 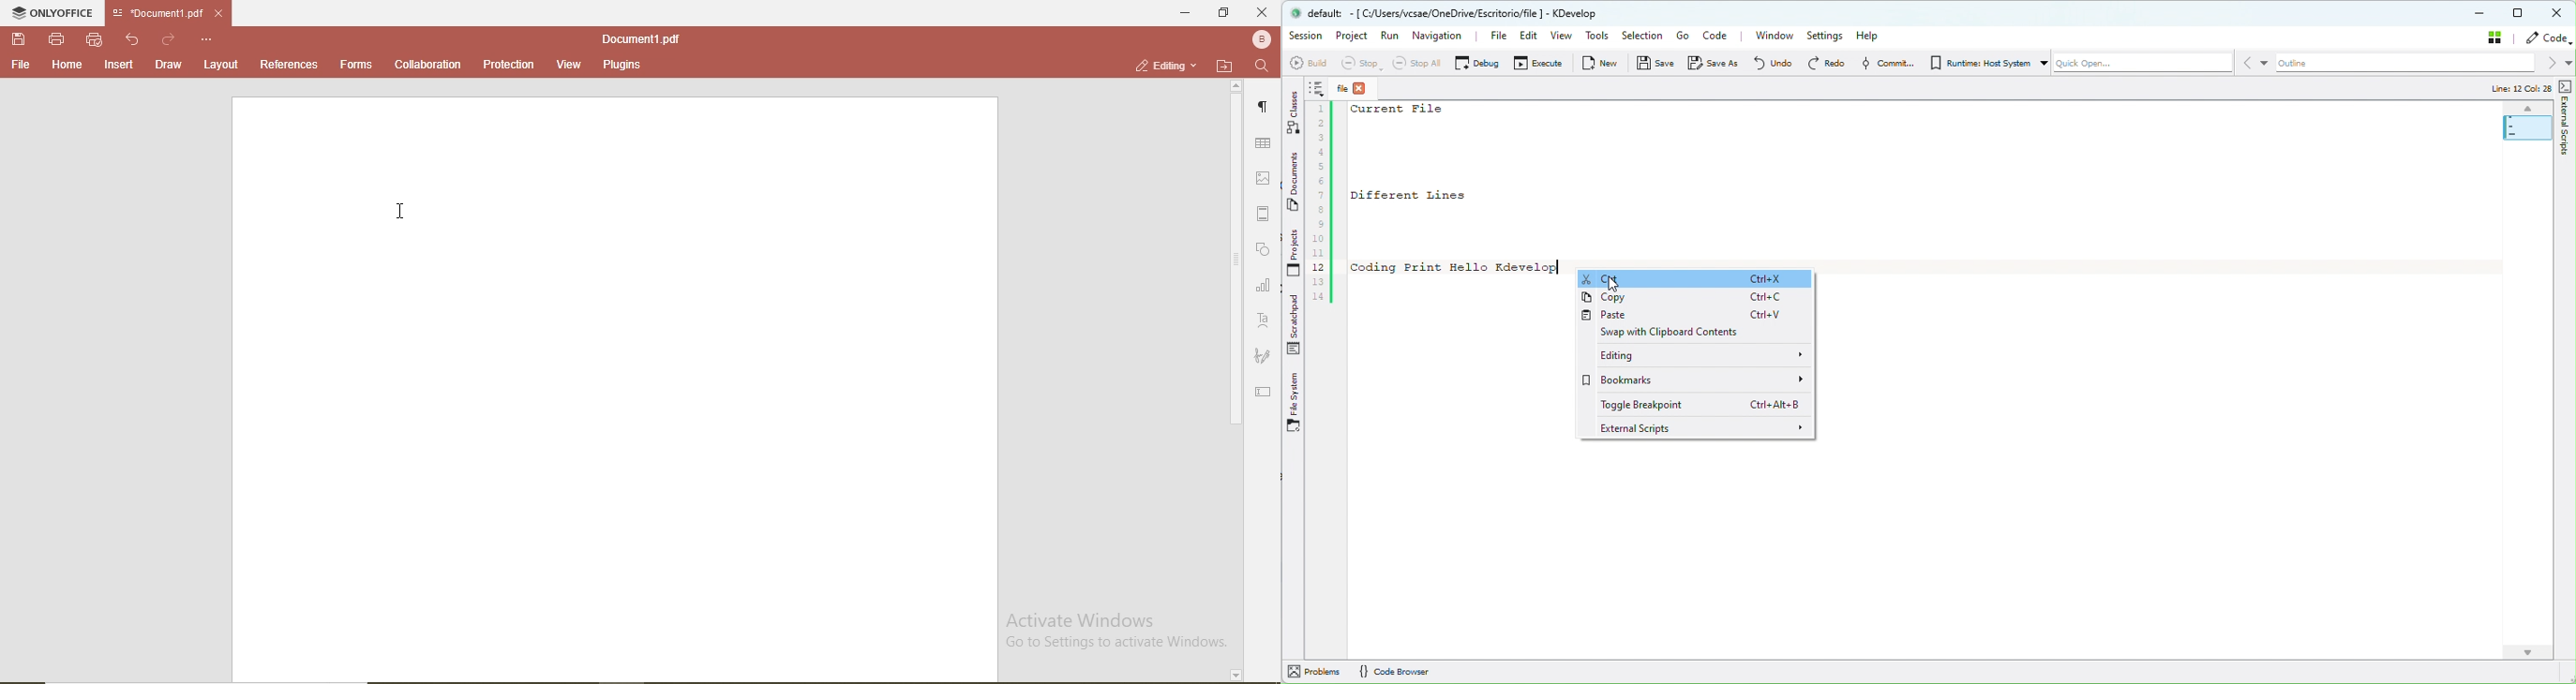 I want to click on Save, so click(x=1652, y=64).